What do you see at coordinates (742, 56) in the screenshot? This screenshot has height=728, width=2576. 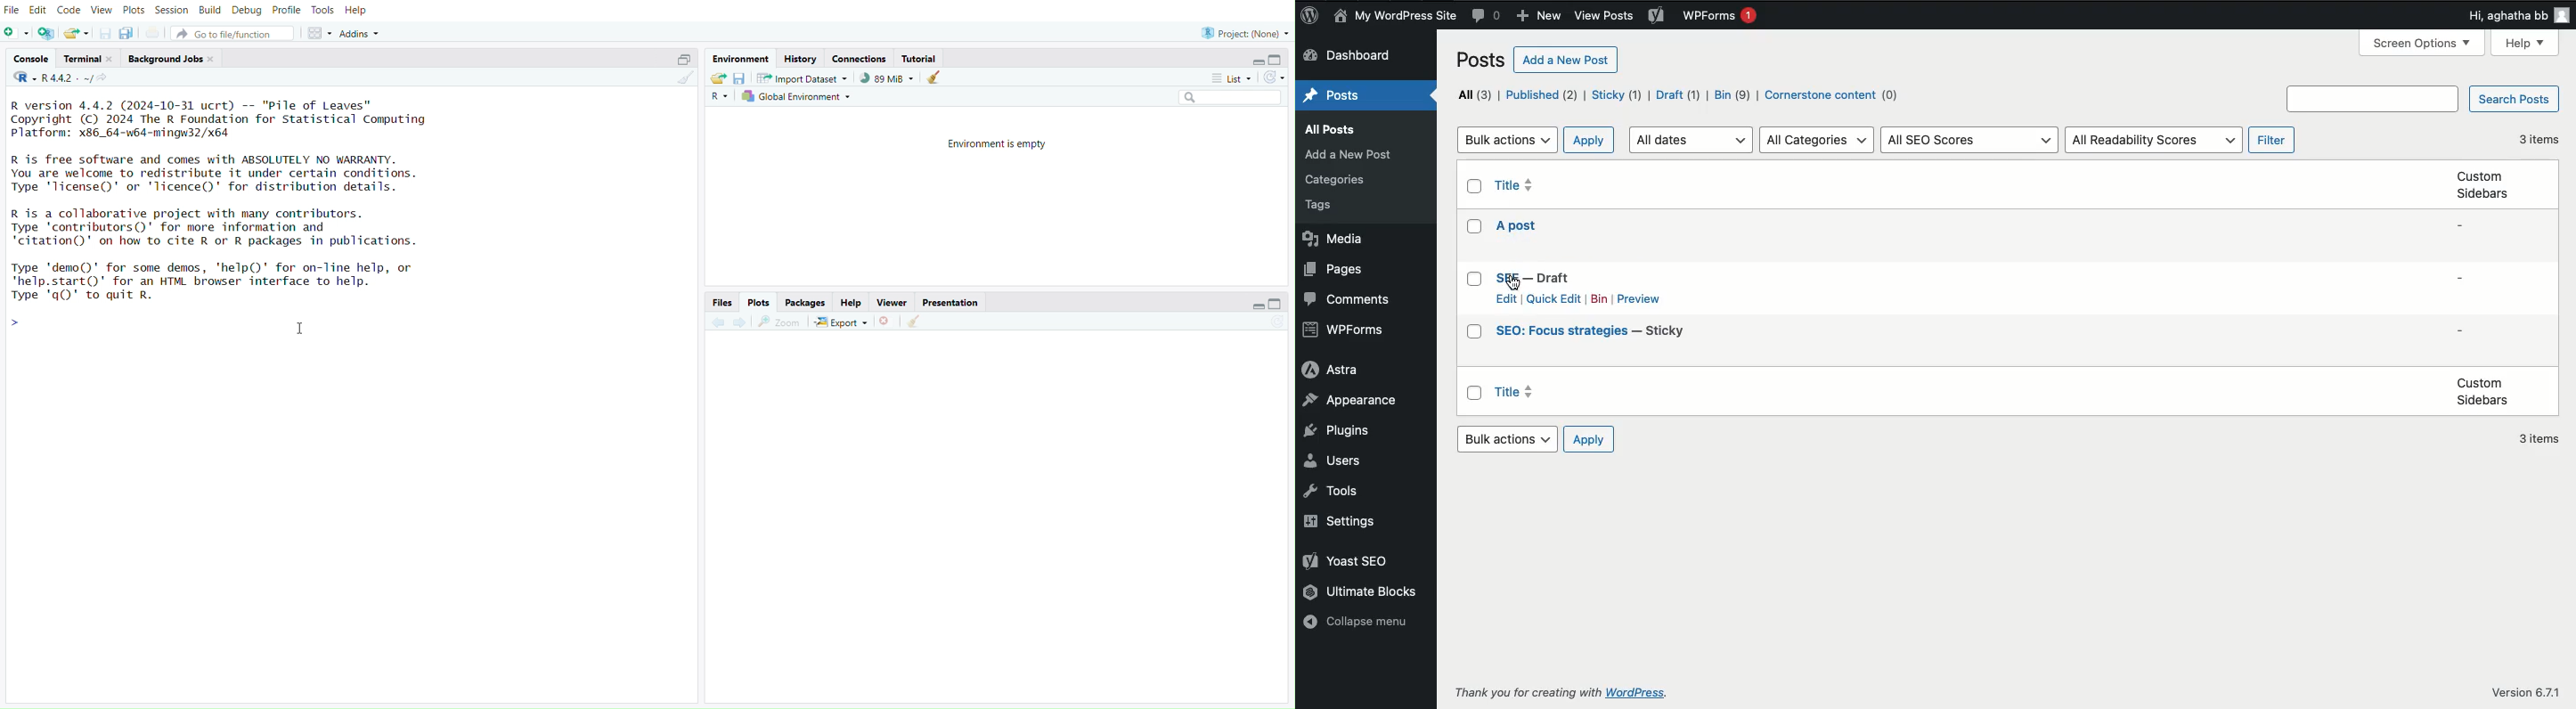 I see `Environment` at bounding box center [742, 56].